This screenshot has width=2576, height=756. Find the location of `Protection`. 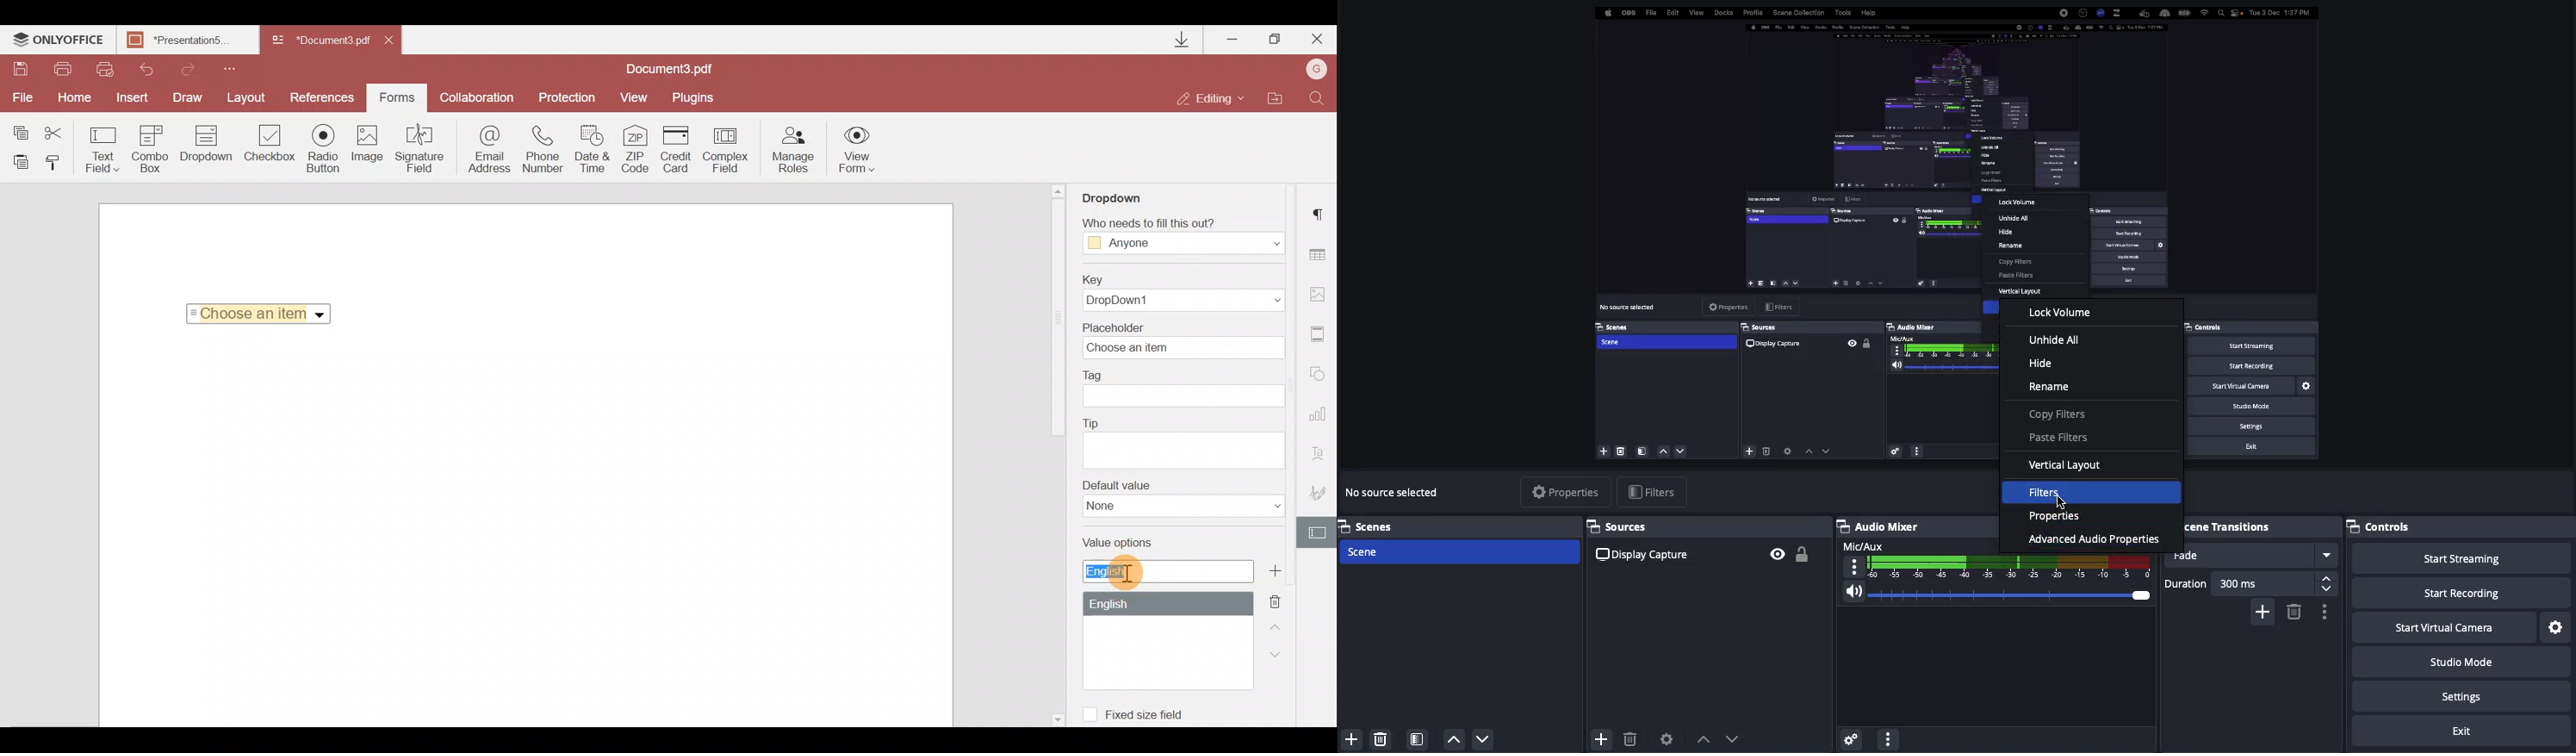

Protection is located at coordinates (565, 96).